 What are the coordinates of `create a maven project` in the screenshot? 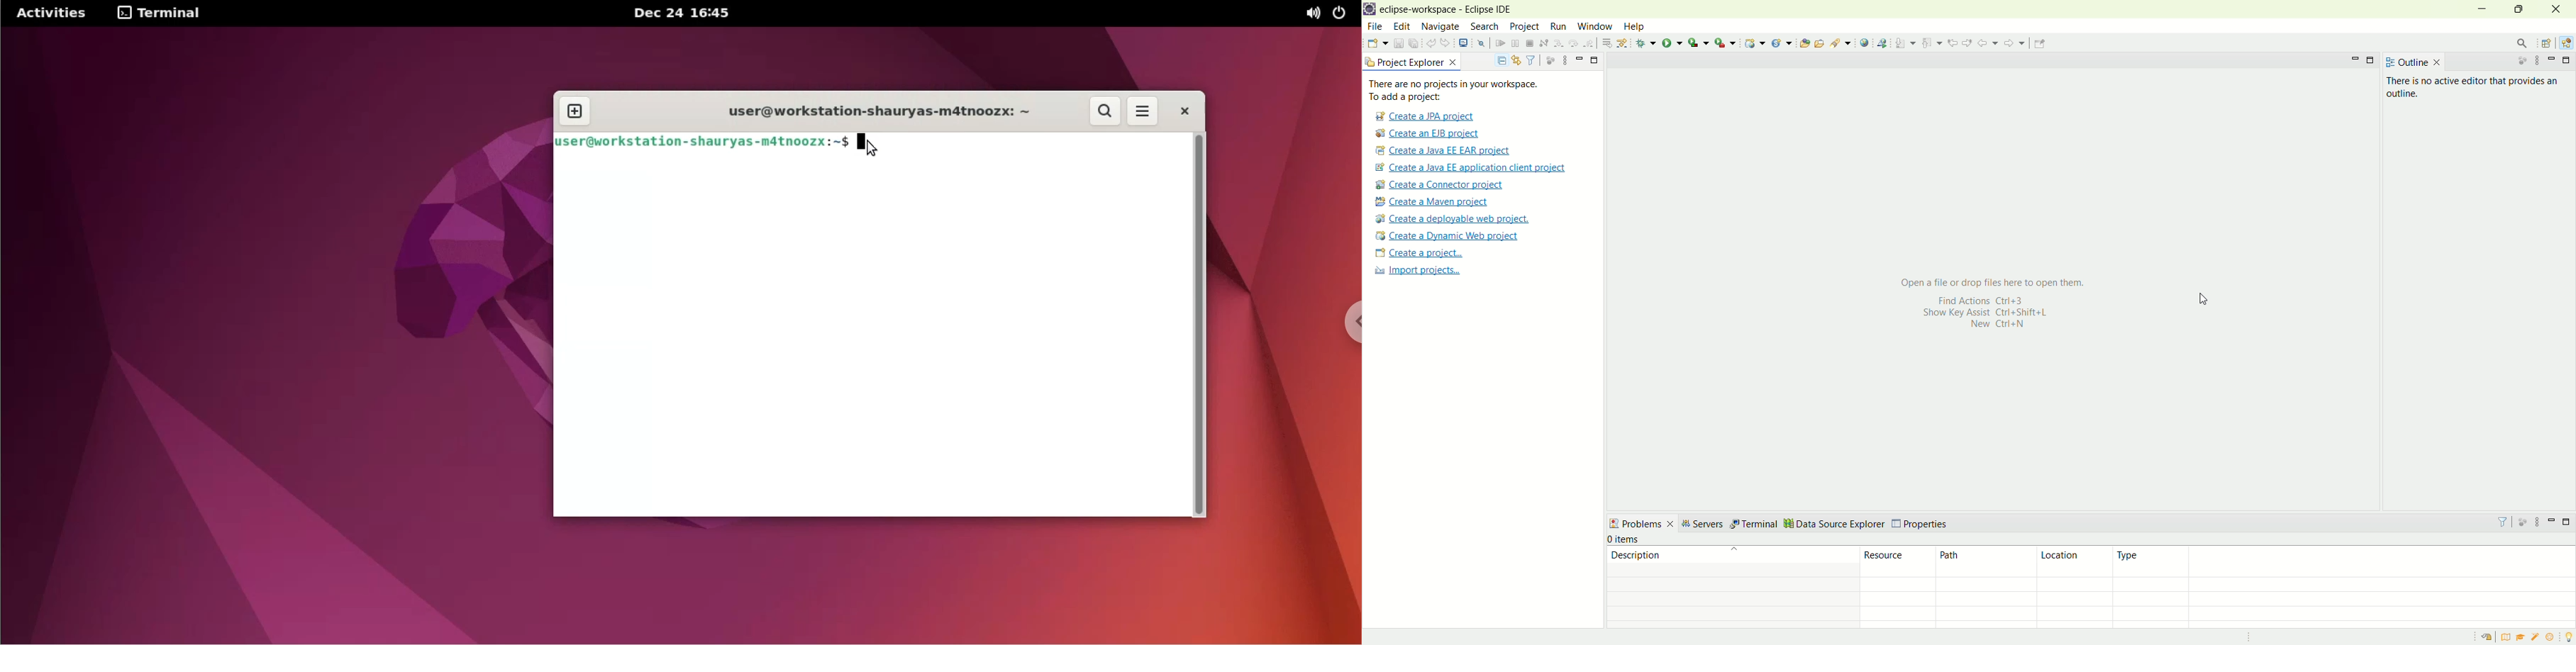 It's located at (1433, 203).